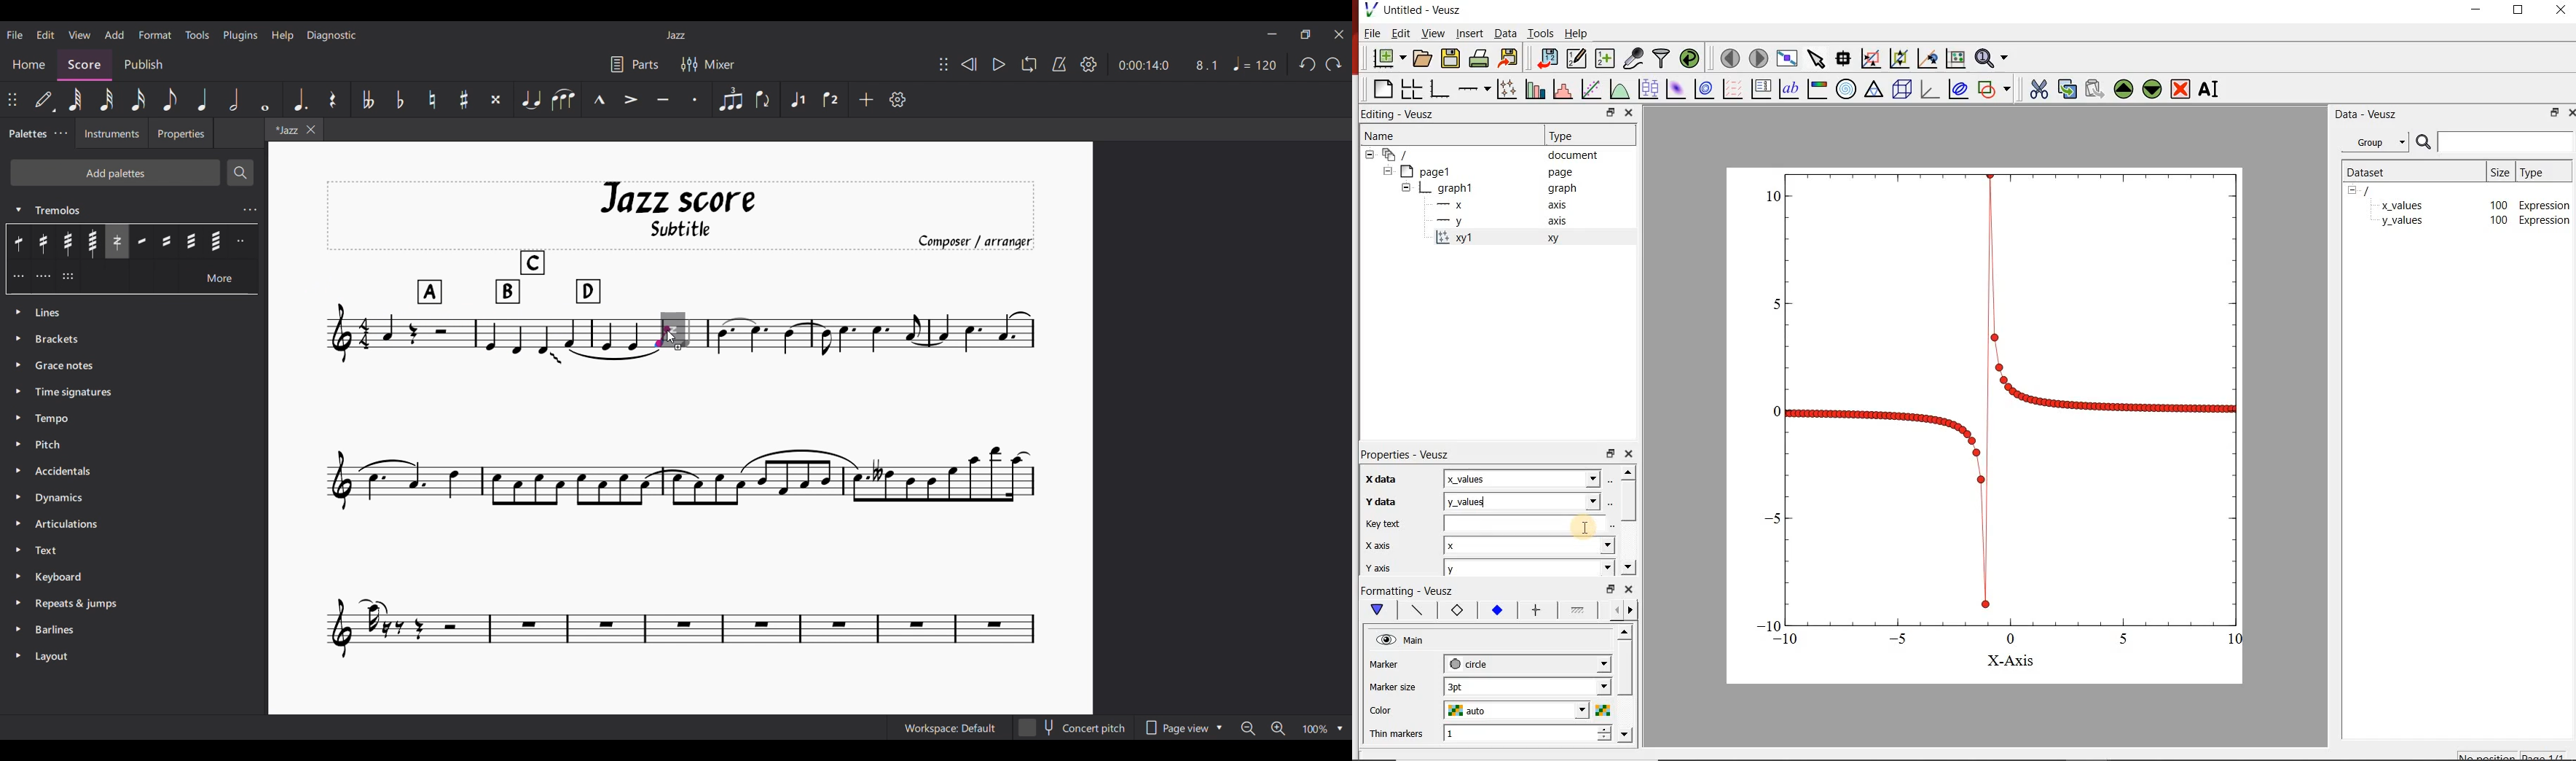 The width and height of the screenshot is (2576, 784). What do you see at coordinates (681, 506) in the screenshot?
I see `Current score` at bounding box center [681, 506].